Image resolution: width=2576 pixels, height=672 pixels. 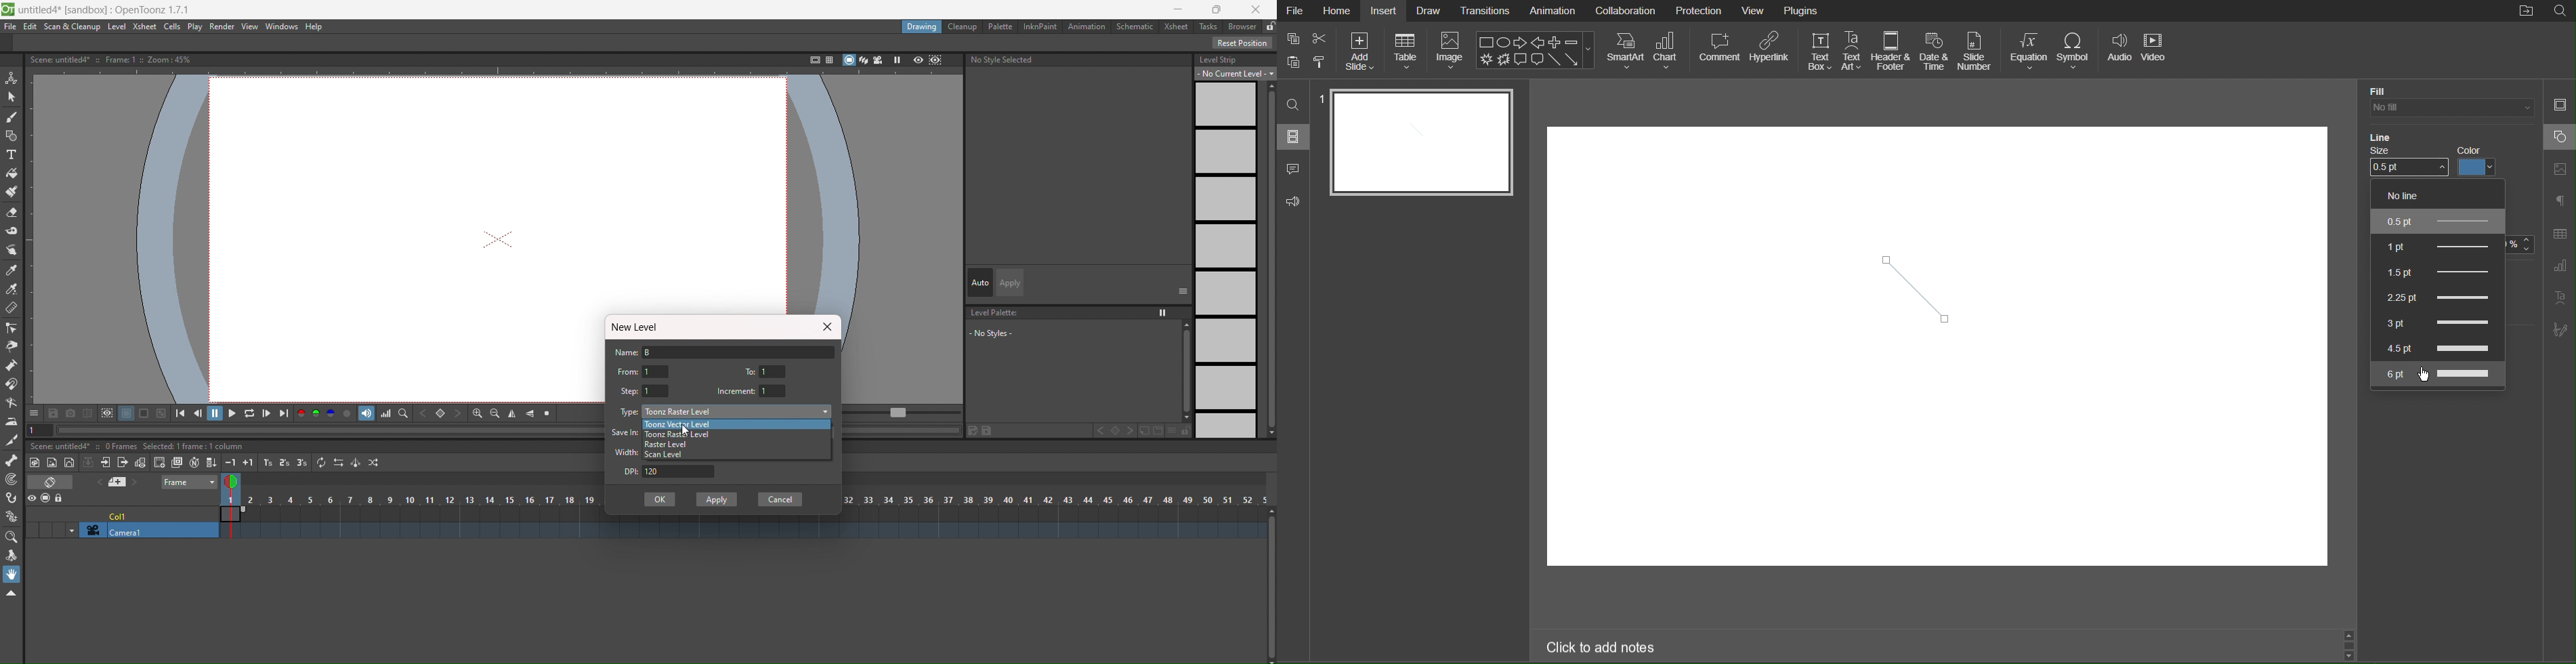 I want to click on cursor, so click(x=689, y=432).